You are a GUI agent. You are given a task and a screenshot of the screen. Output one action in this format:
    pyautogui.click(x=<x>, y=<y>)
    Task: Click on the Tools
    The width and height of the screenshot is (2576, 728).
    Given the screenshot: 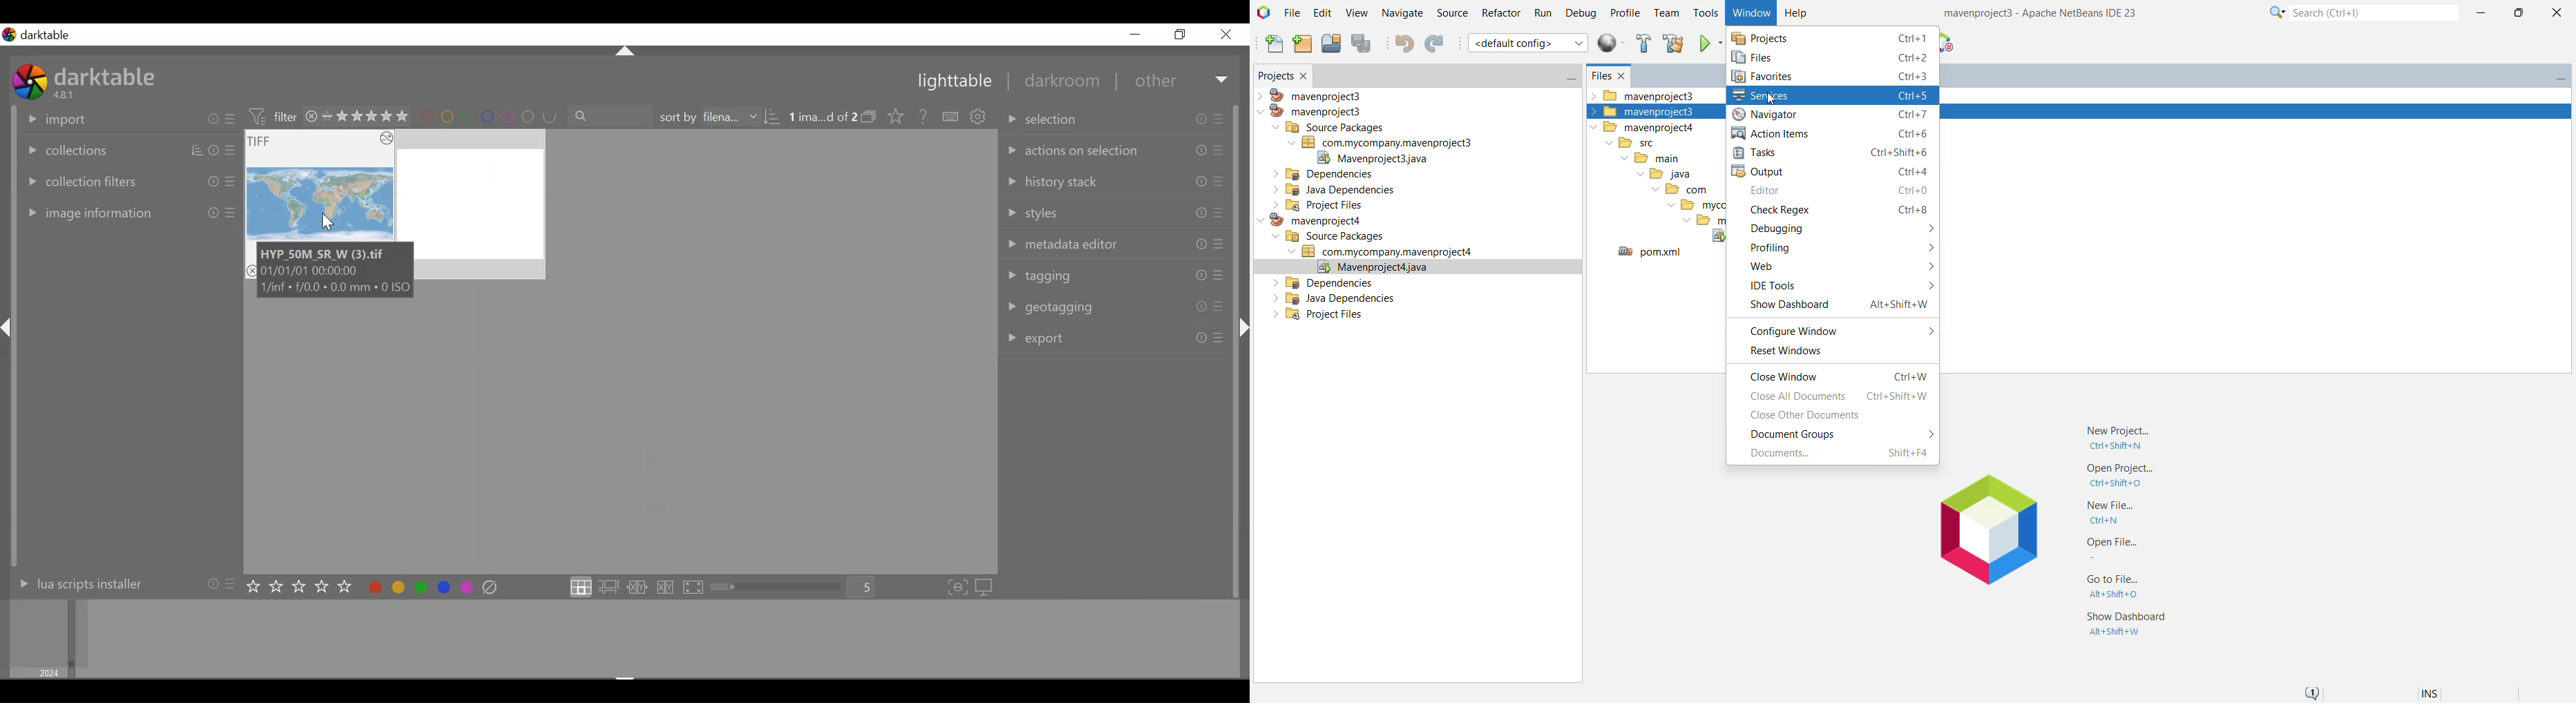 What is the action you would take?
    pyautogui.click(x=1706, y=11)
    